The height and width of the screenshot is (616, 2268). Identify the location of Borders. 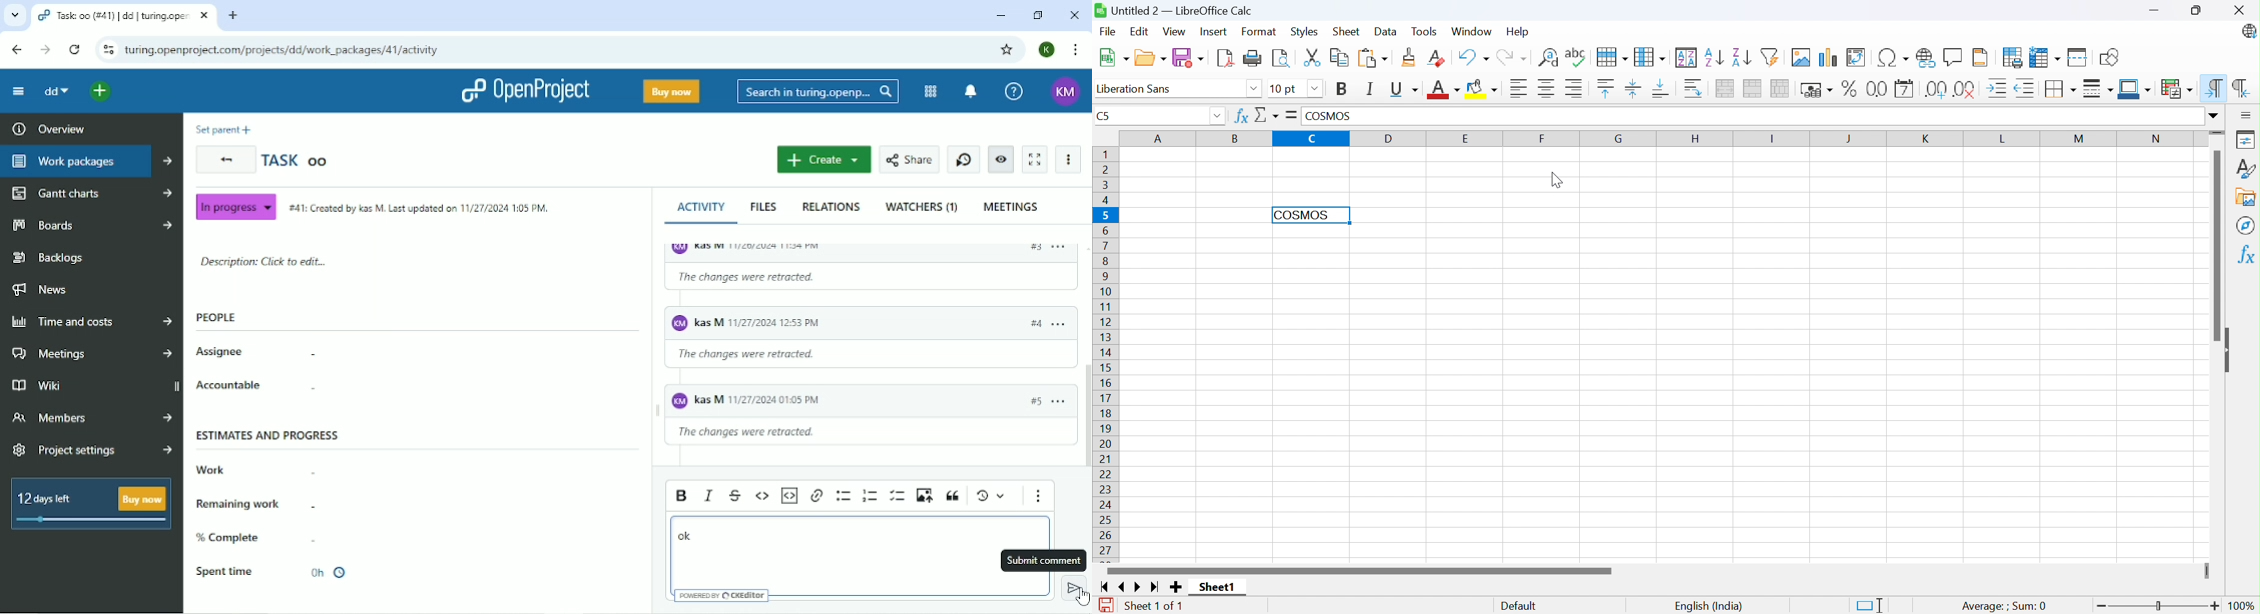
(2062, 90).